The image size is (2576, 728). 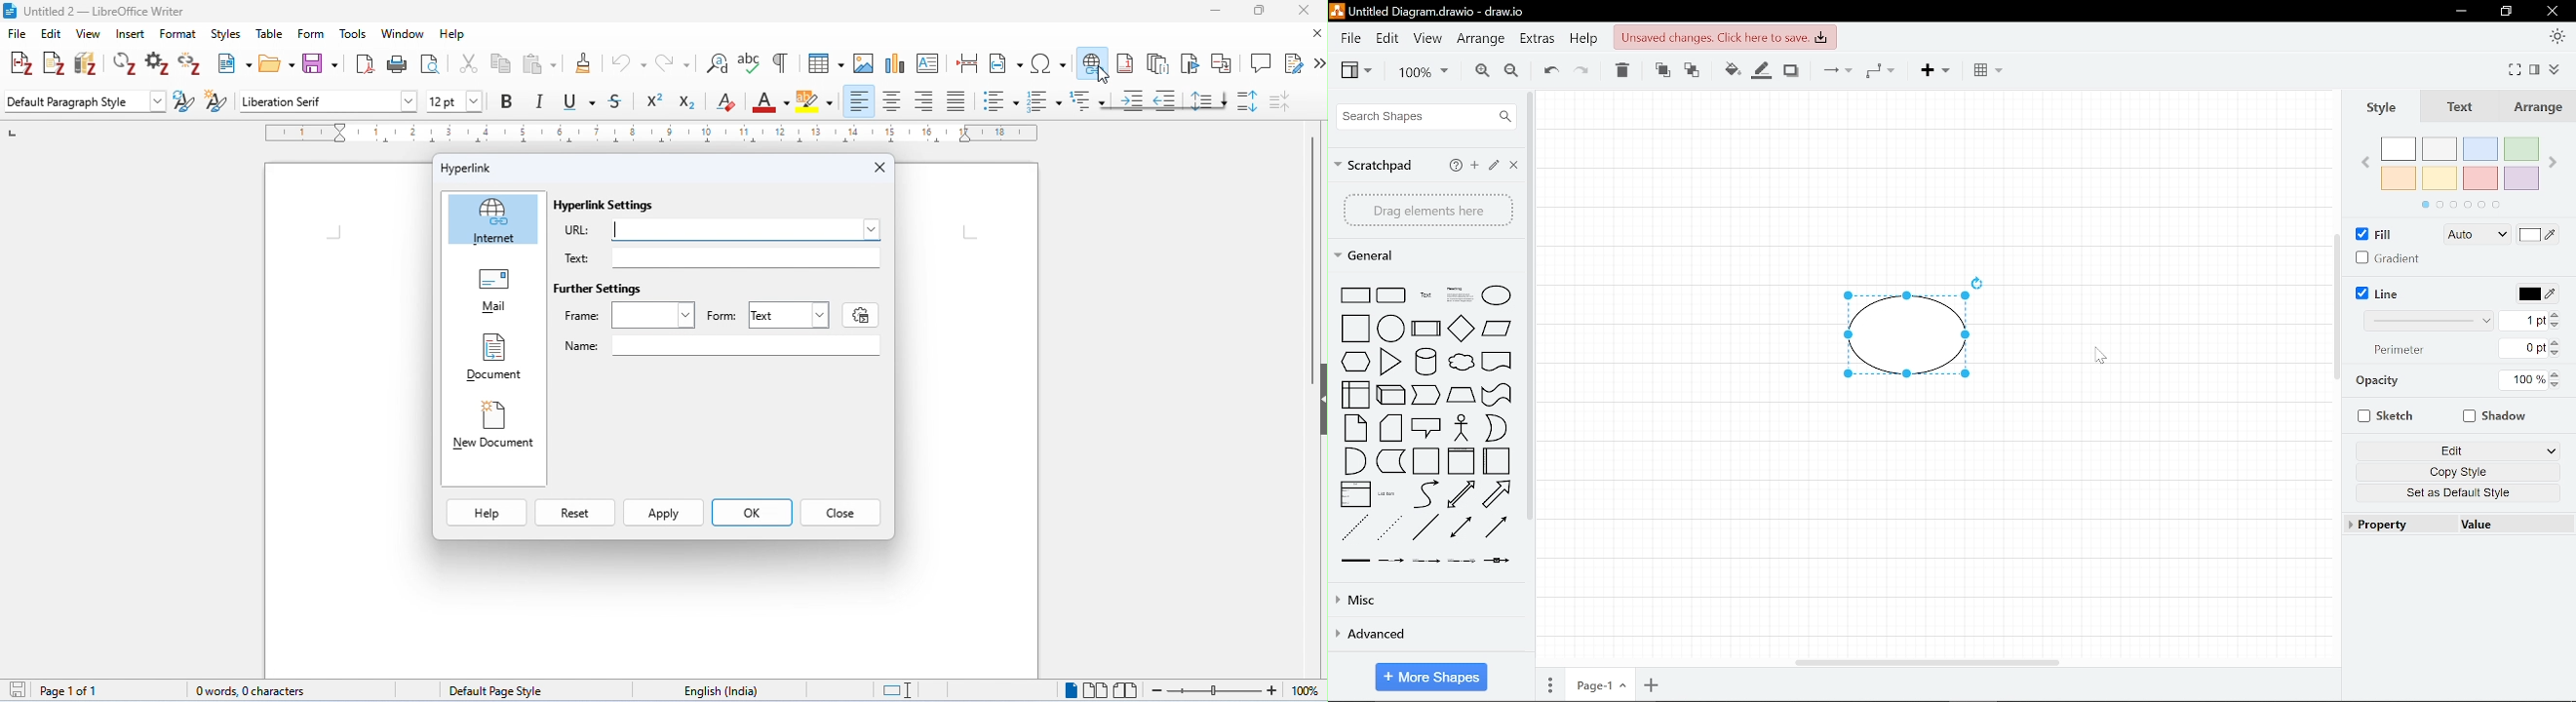 I want to click on vertical scrollbar, so click(x=2337, y=307).